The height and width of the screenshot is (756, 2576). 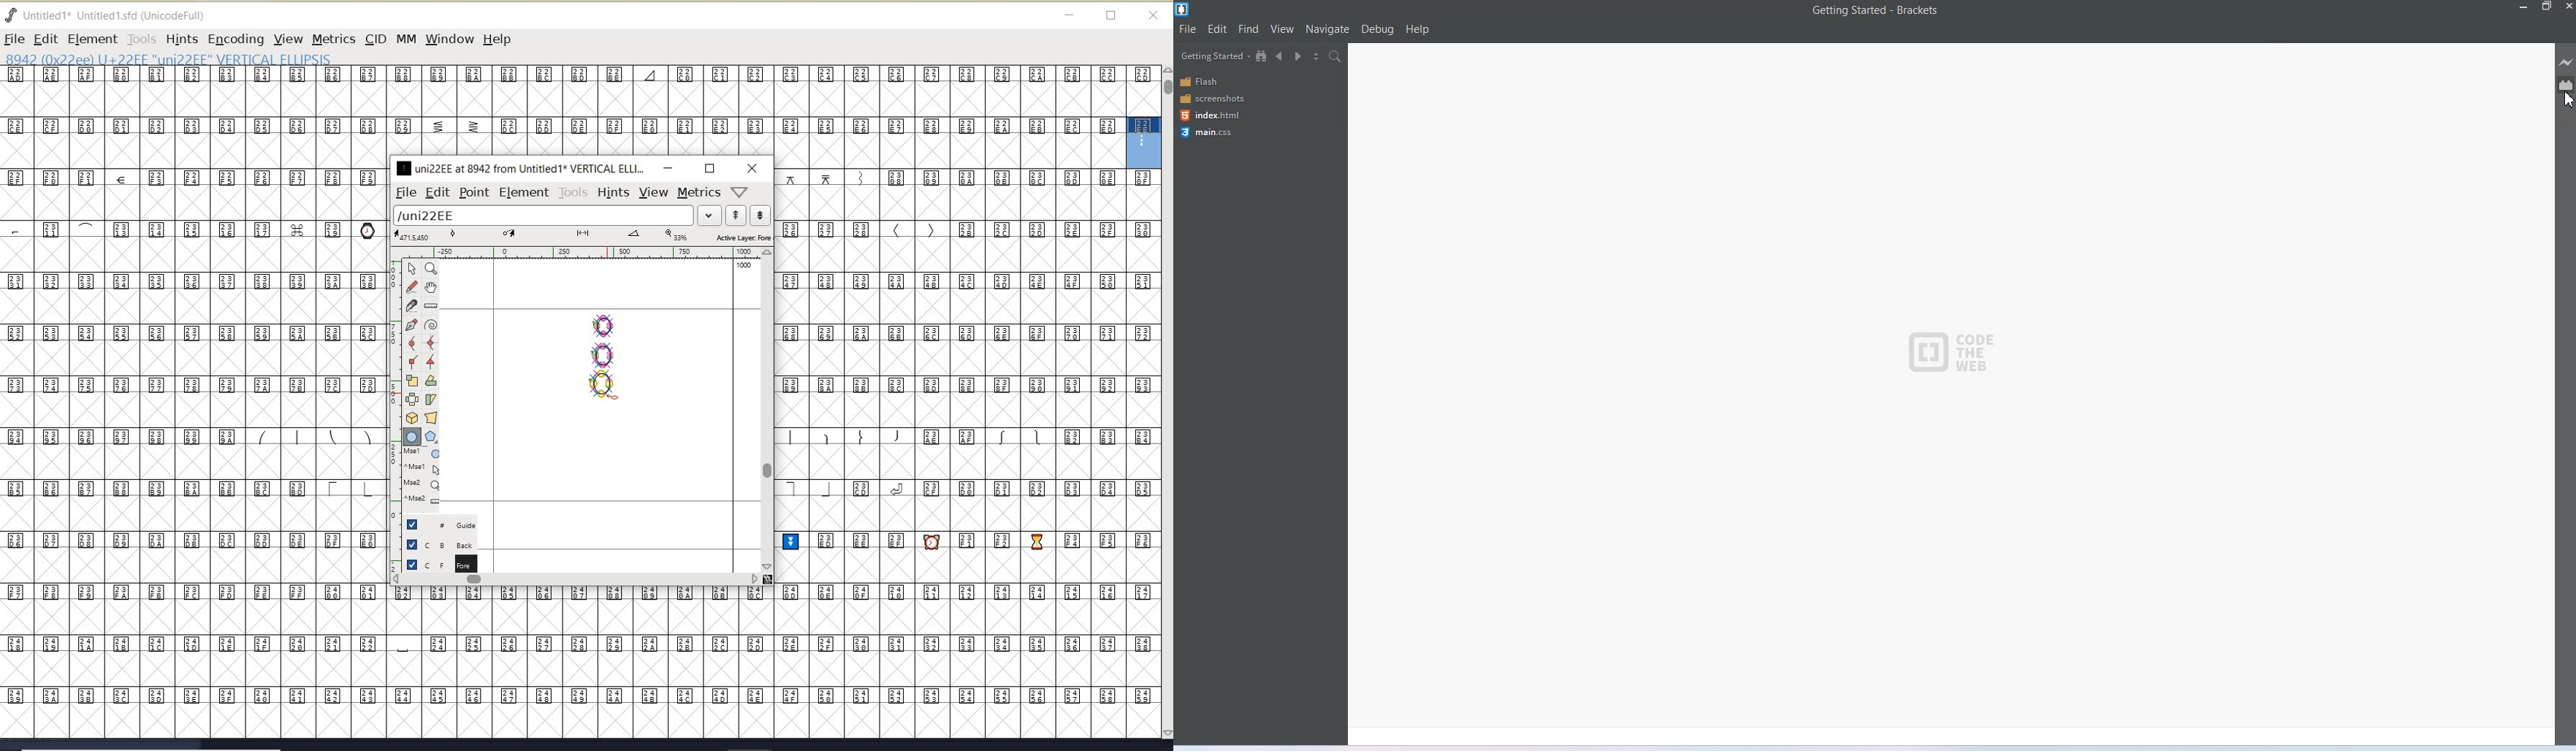 What do you see at coordinates (191, 369) in the screenshot?
I see `GLYPHY CHARACTERS & NUMBERS` at bounding box center [191, 369].